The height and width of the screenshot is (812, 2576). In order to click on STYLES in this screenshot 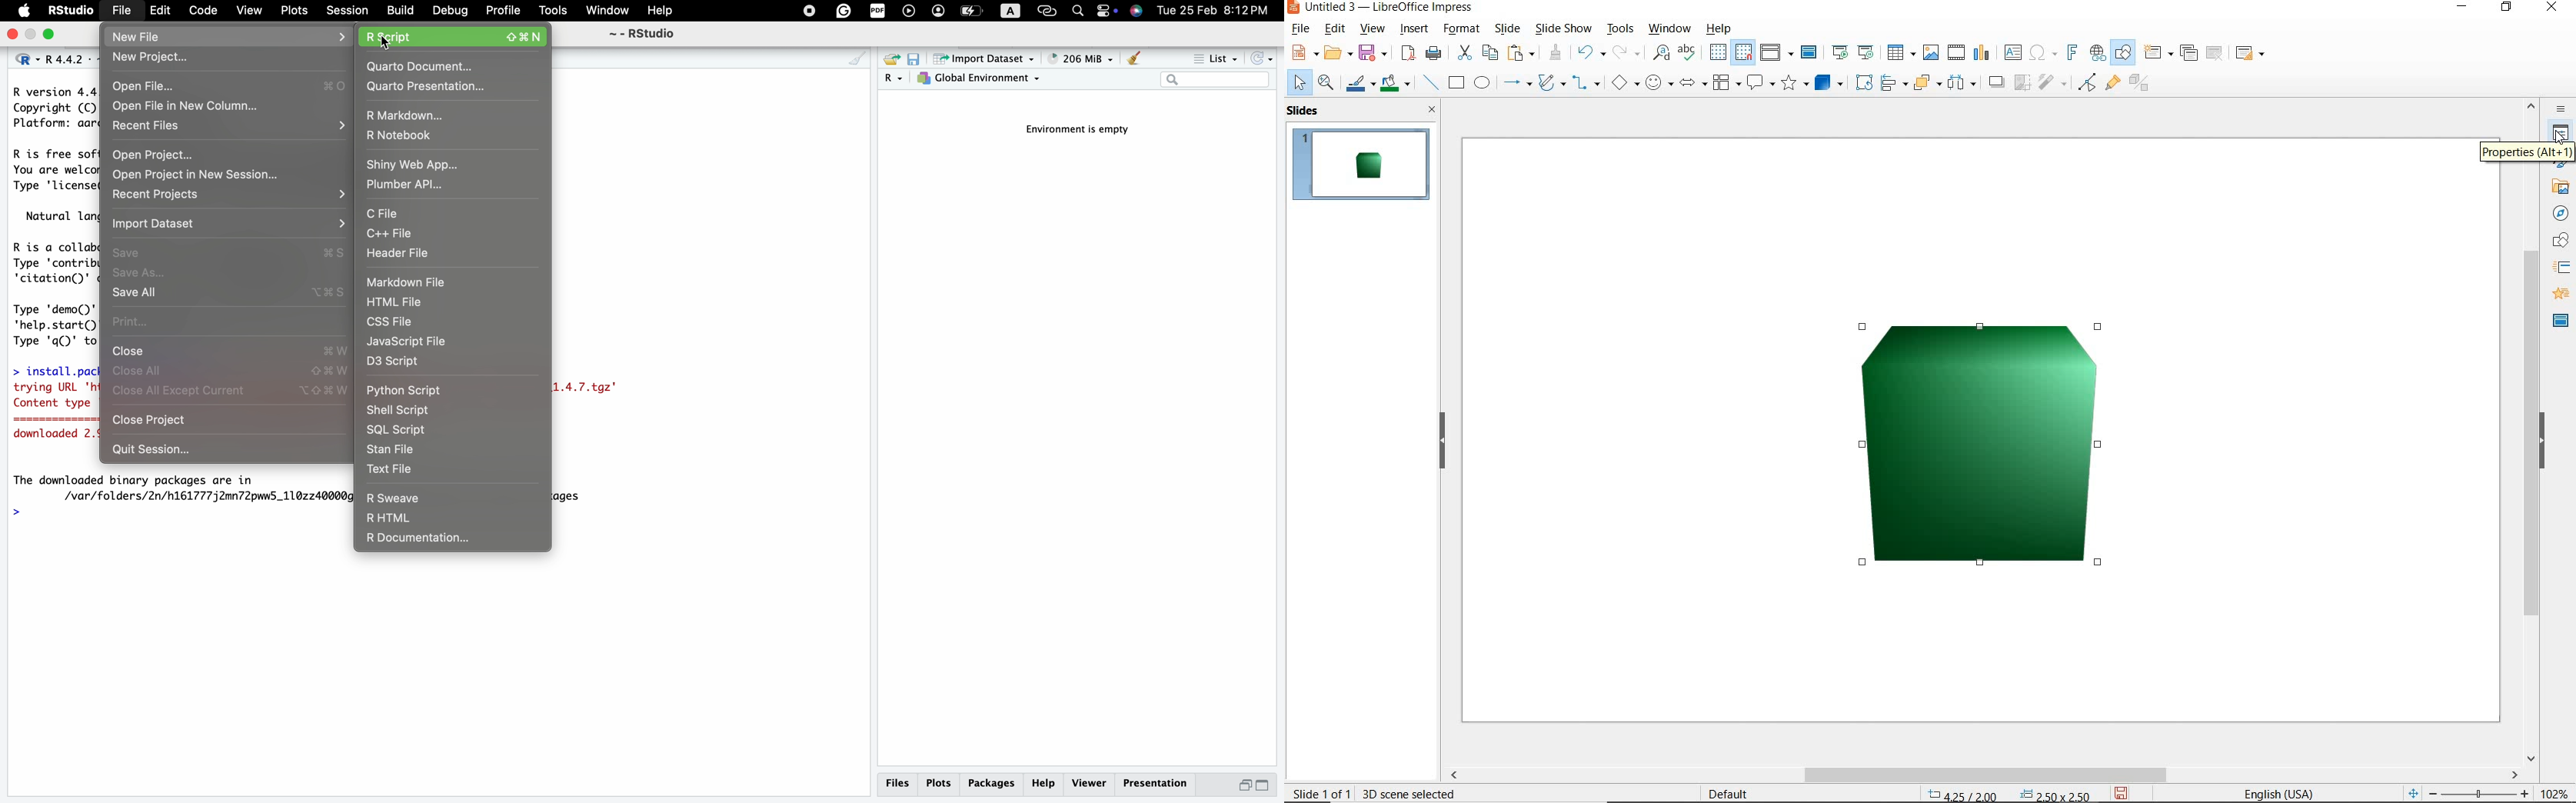, I will do `click(2561, 168)`.